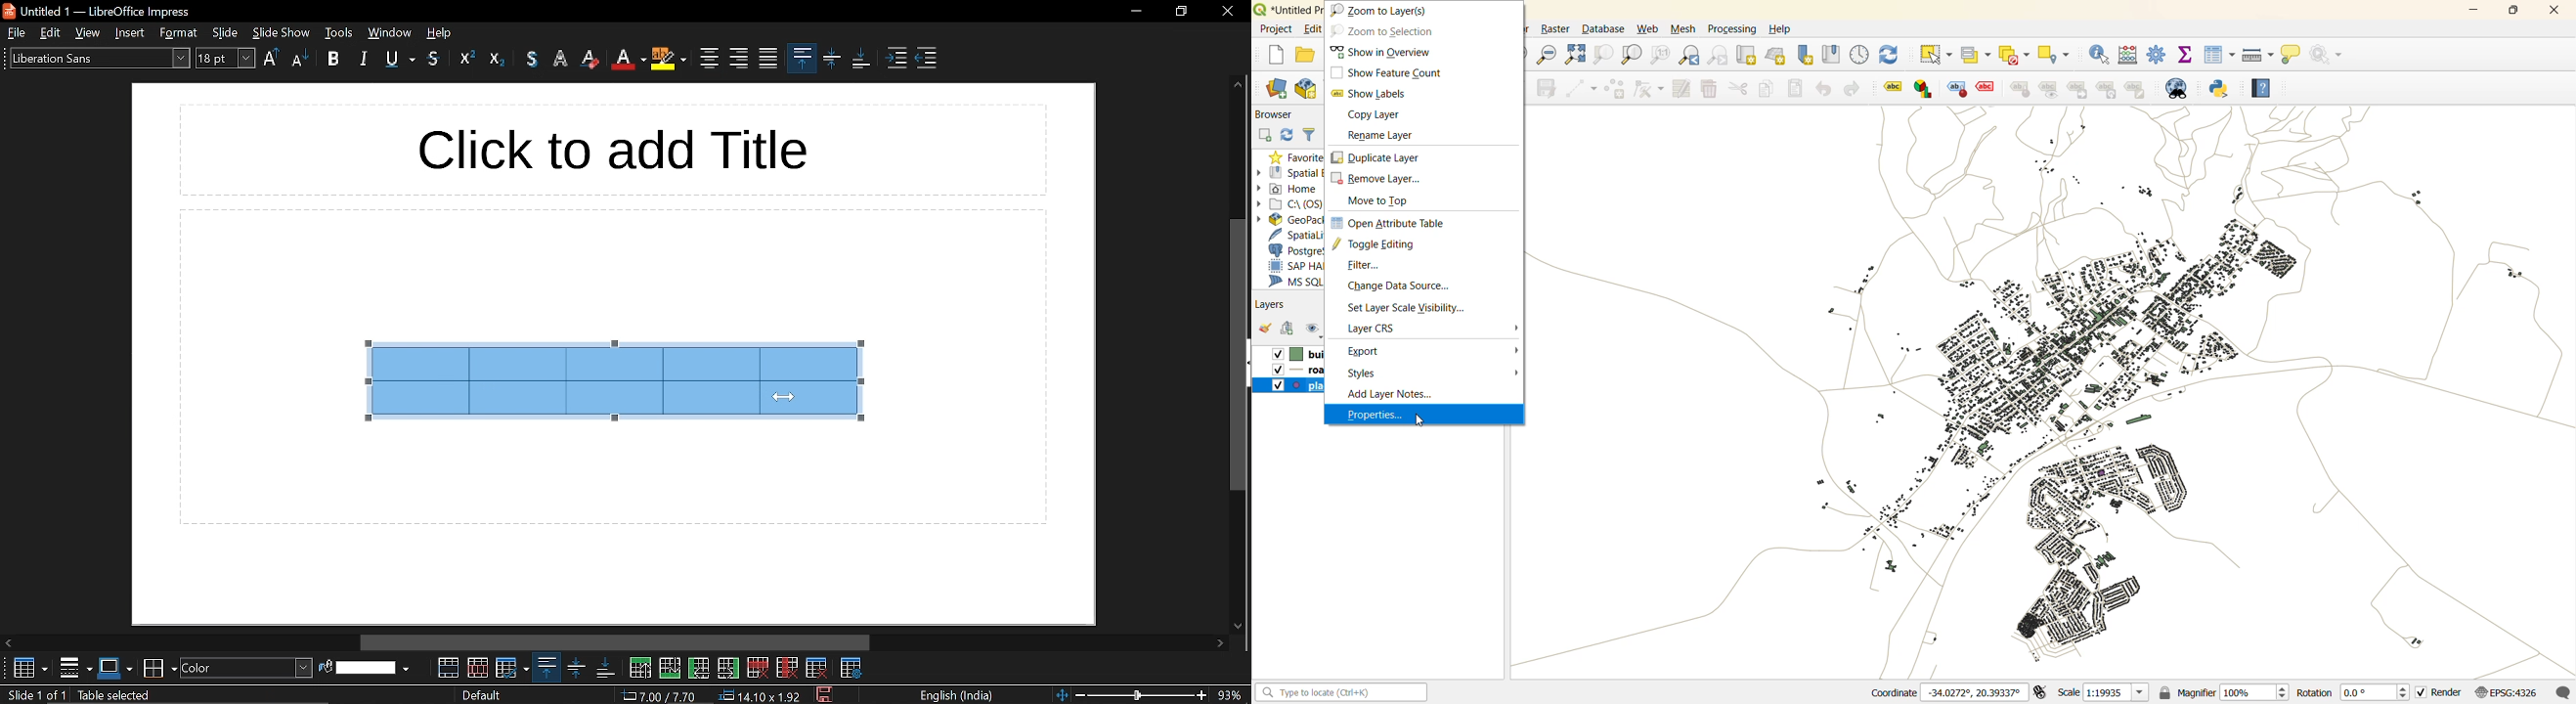  What do you see at coordinates (1062, 693) in the screenshot?
I see `fit to page ` at bounding box center [1062, 693].